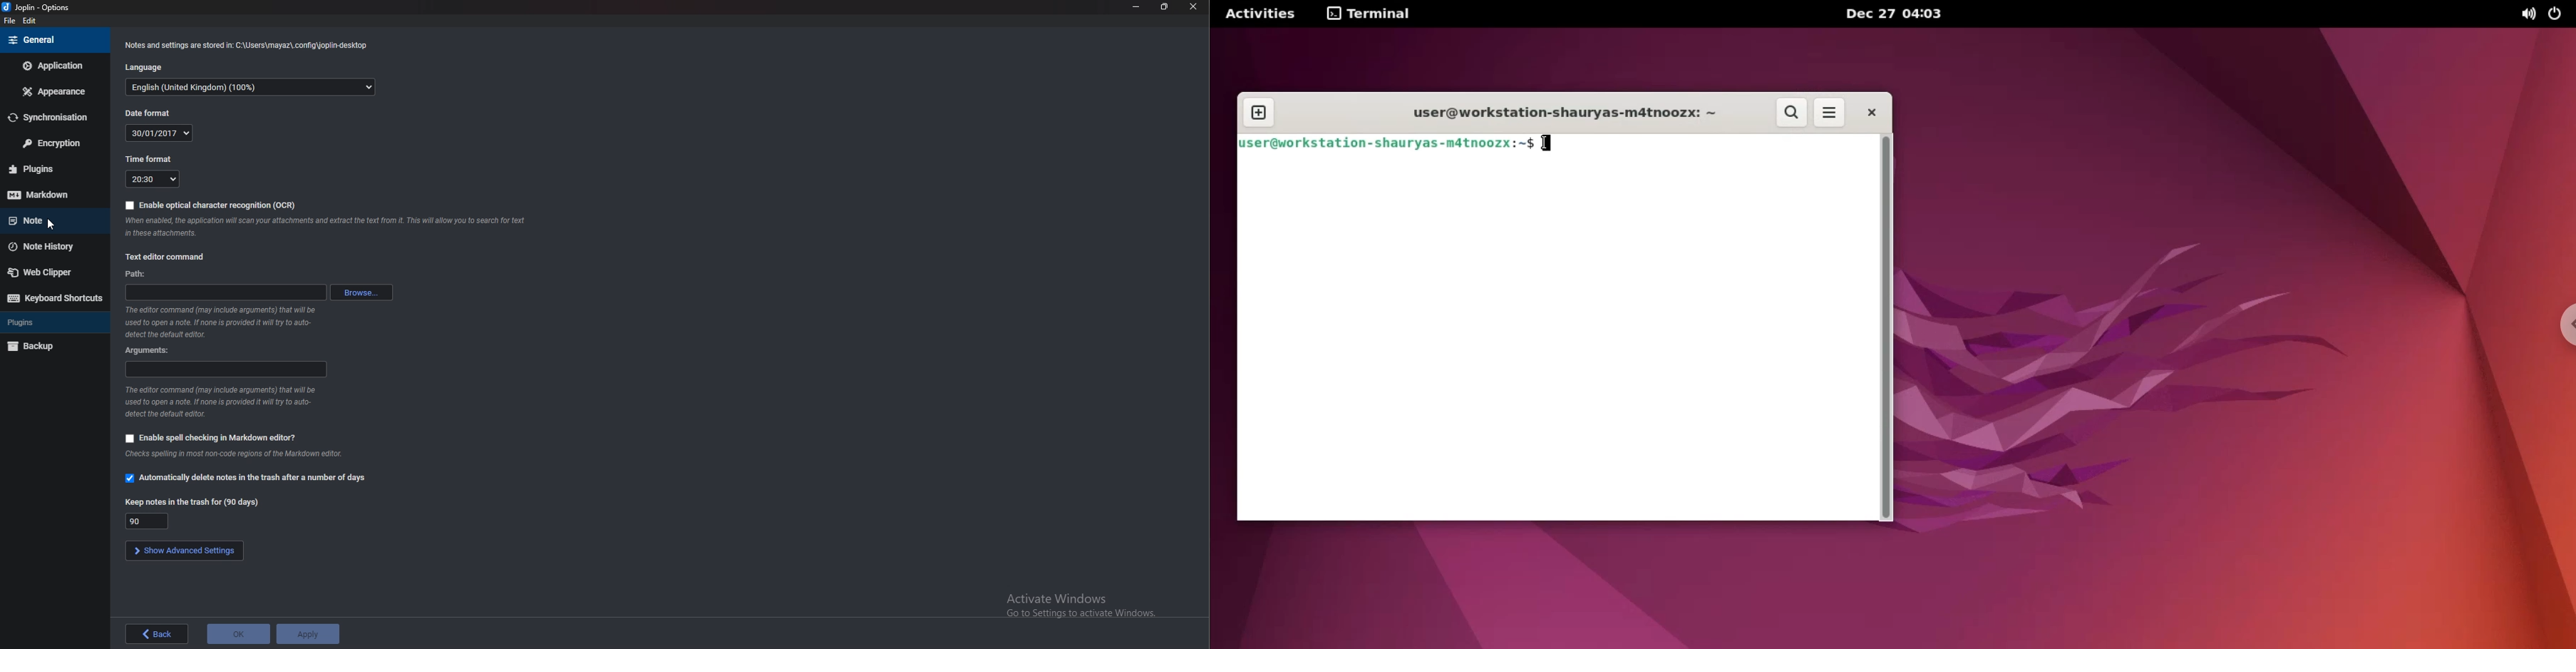  I want to click on text editor Command, so click(167, 257).